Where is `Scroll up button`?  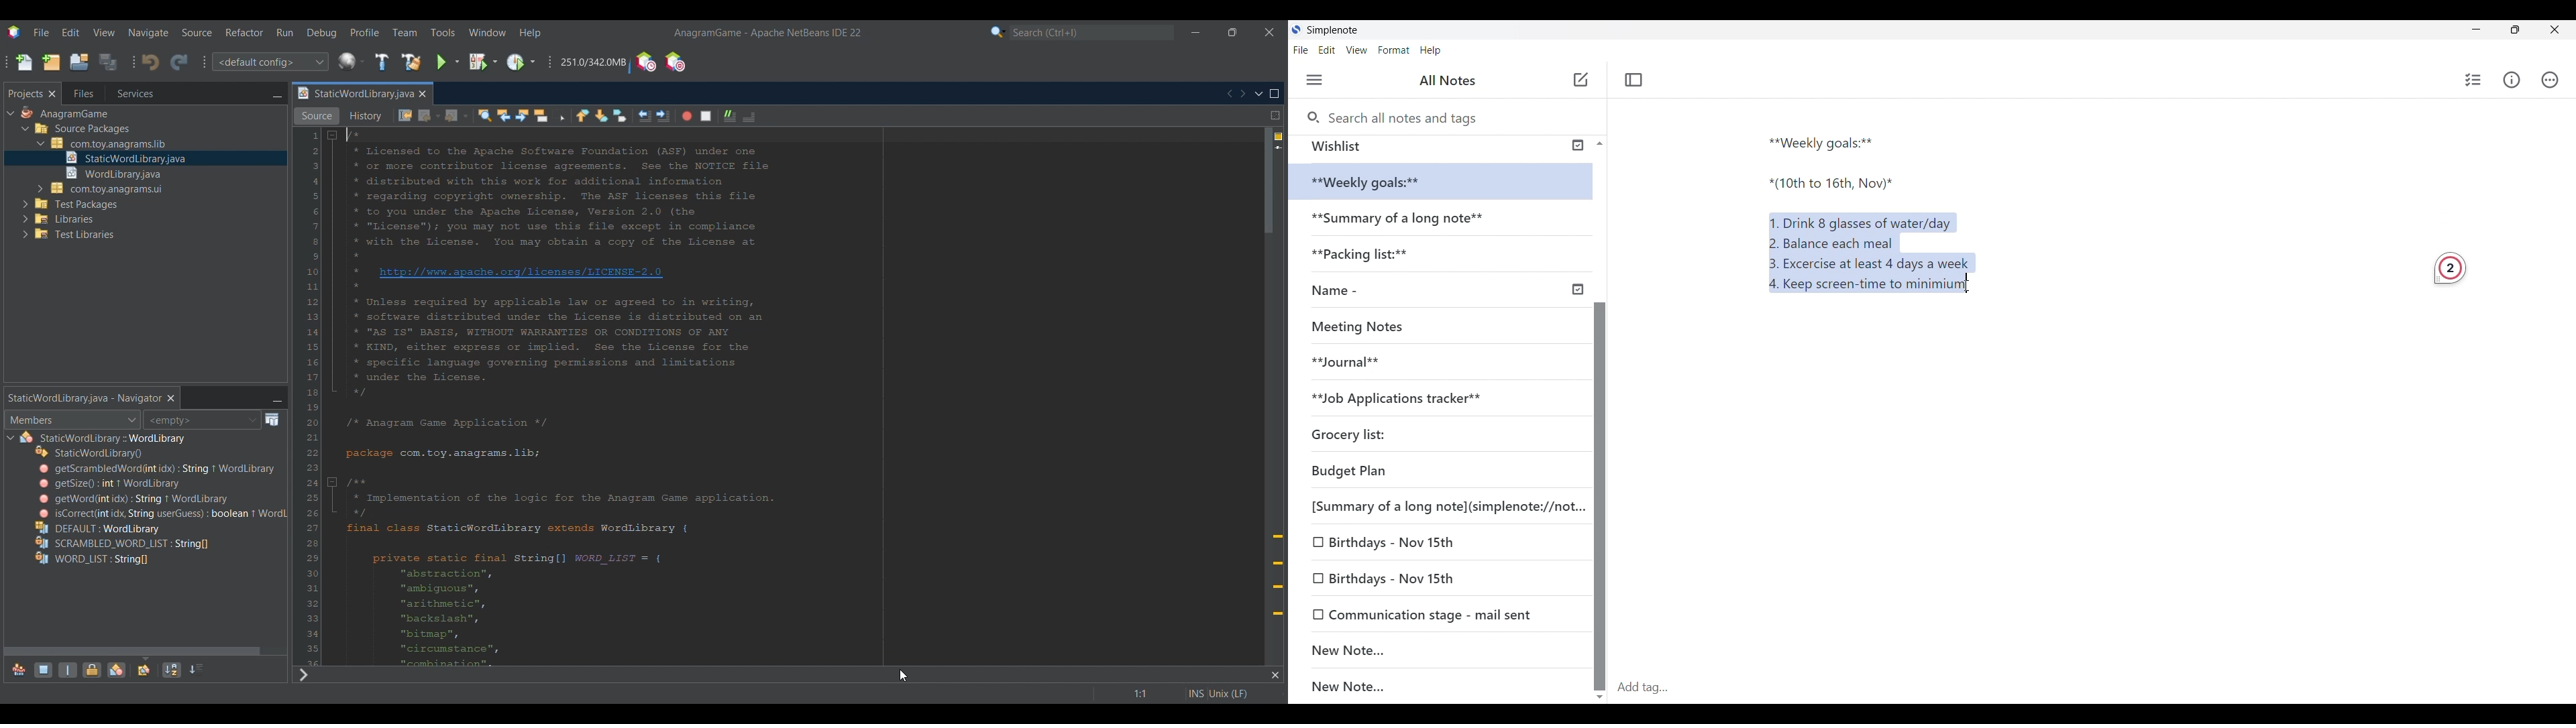
Scroll up button is located at coordinates (1596, 143).